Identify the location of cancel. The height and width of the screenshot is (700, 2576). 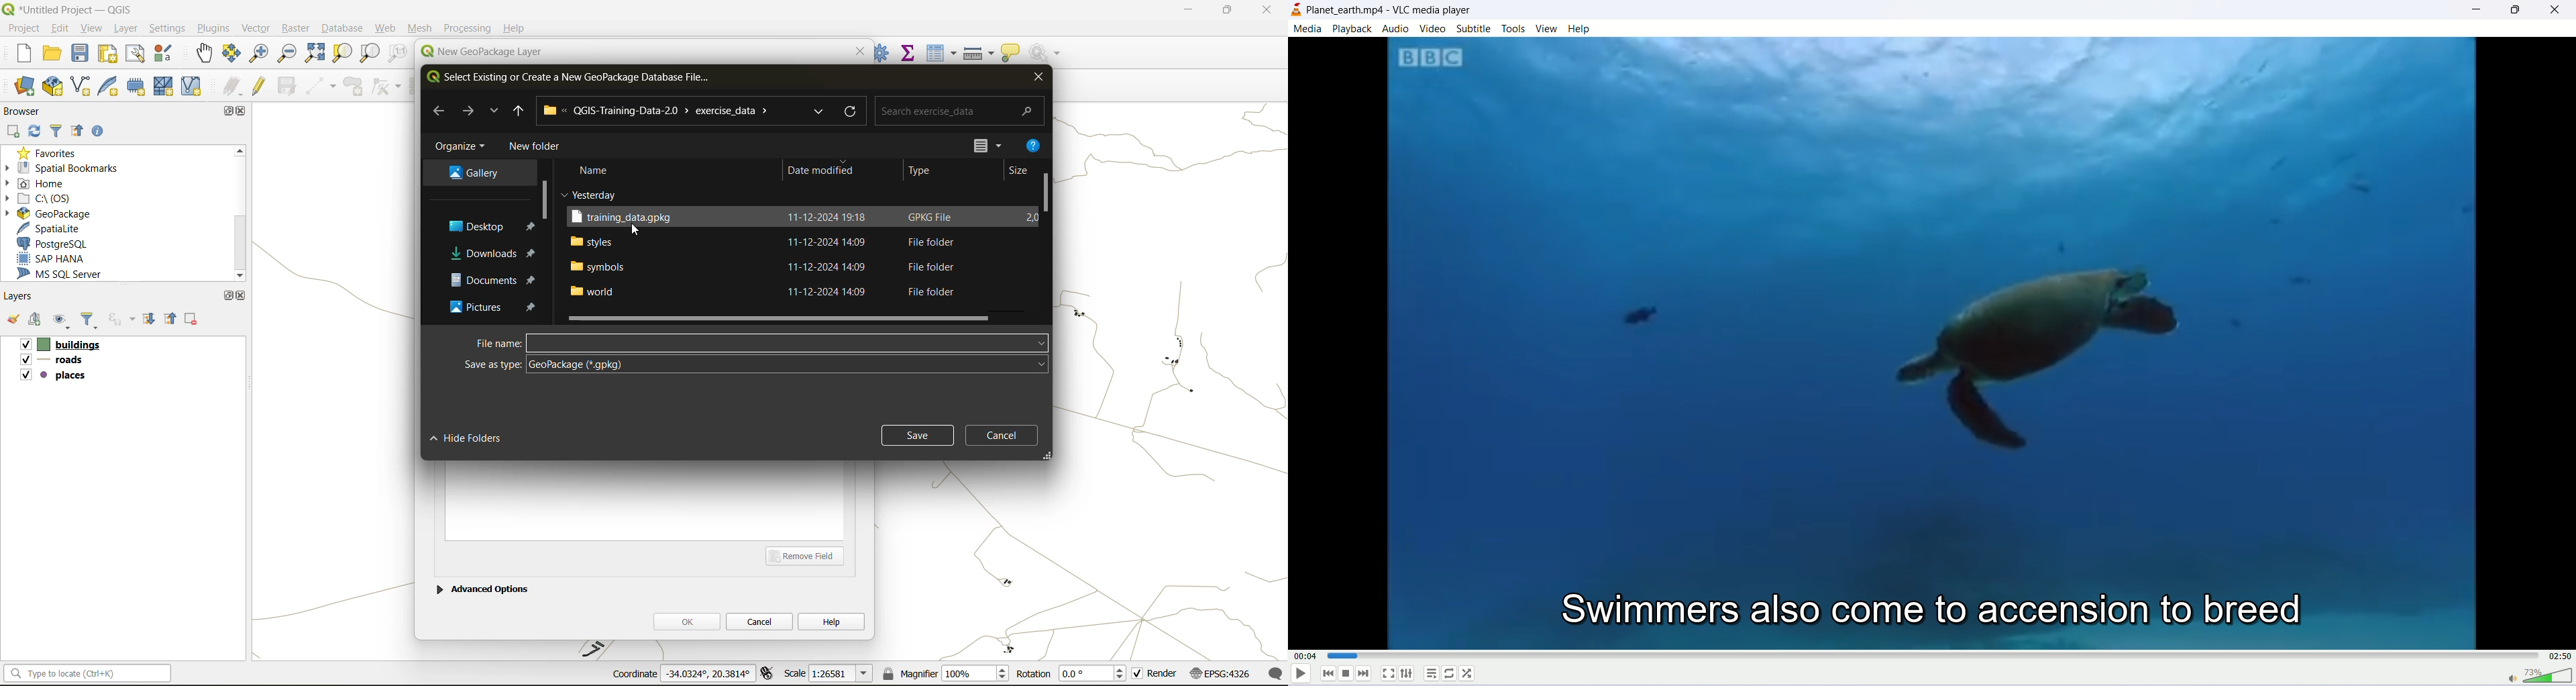
(761, 620).